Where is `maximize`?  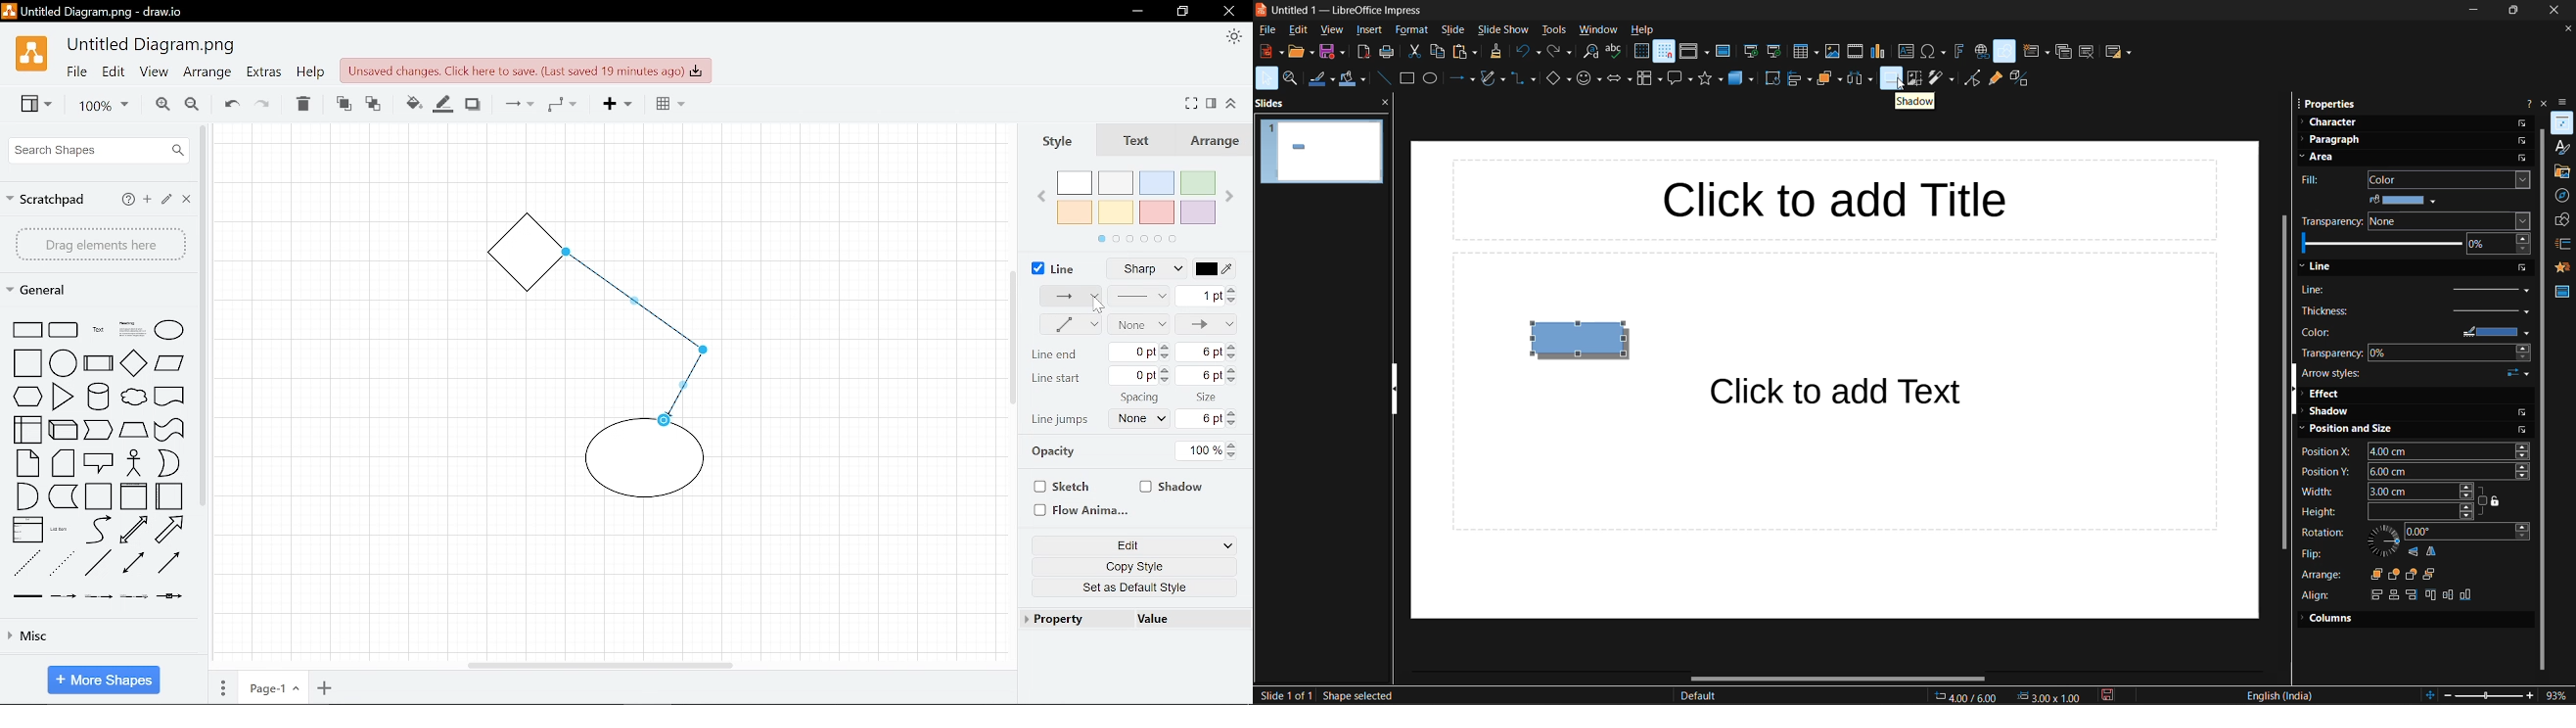
maximize is located at coordinates (2513, 11).